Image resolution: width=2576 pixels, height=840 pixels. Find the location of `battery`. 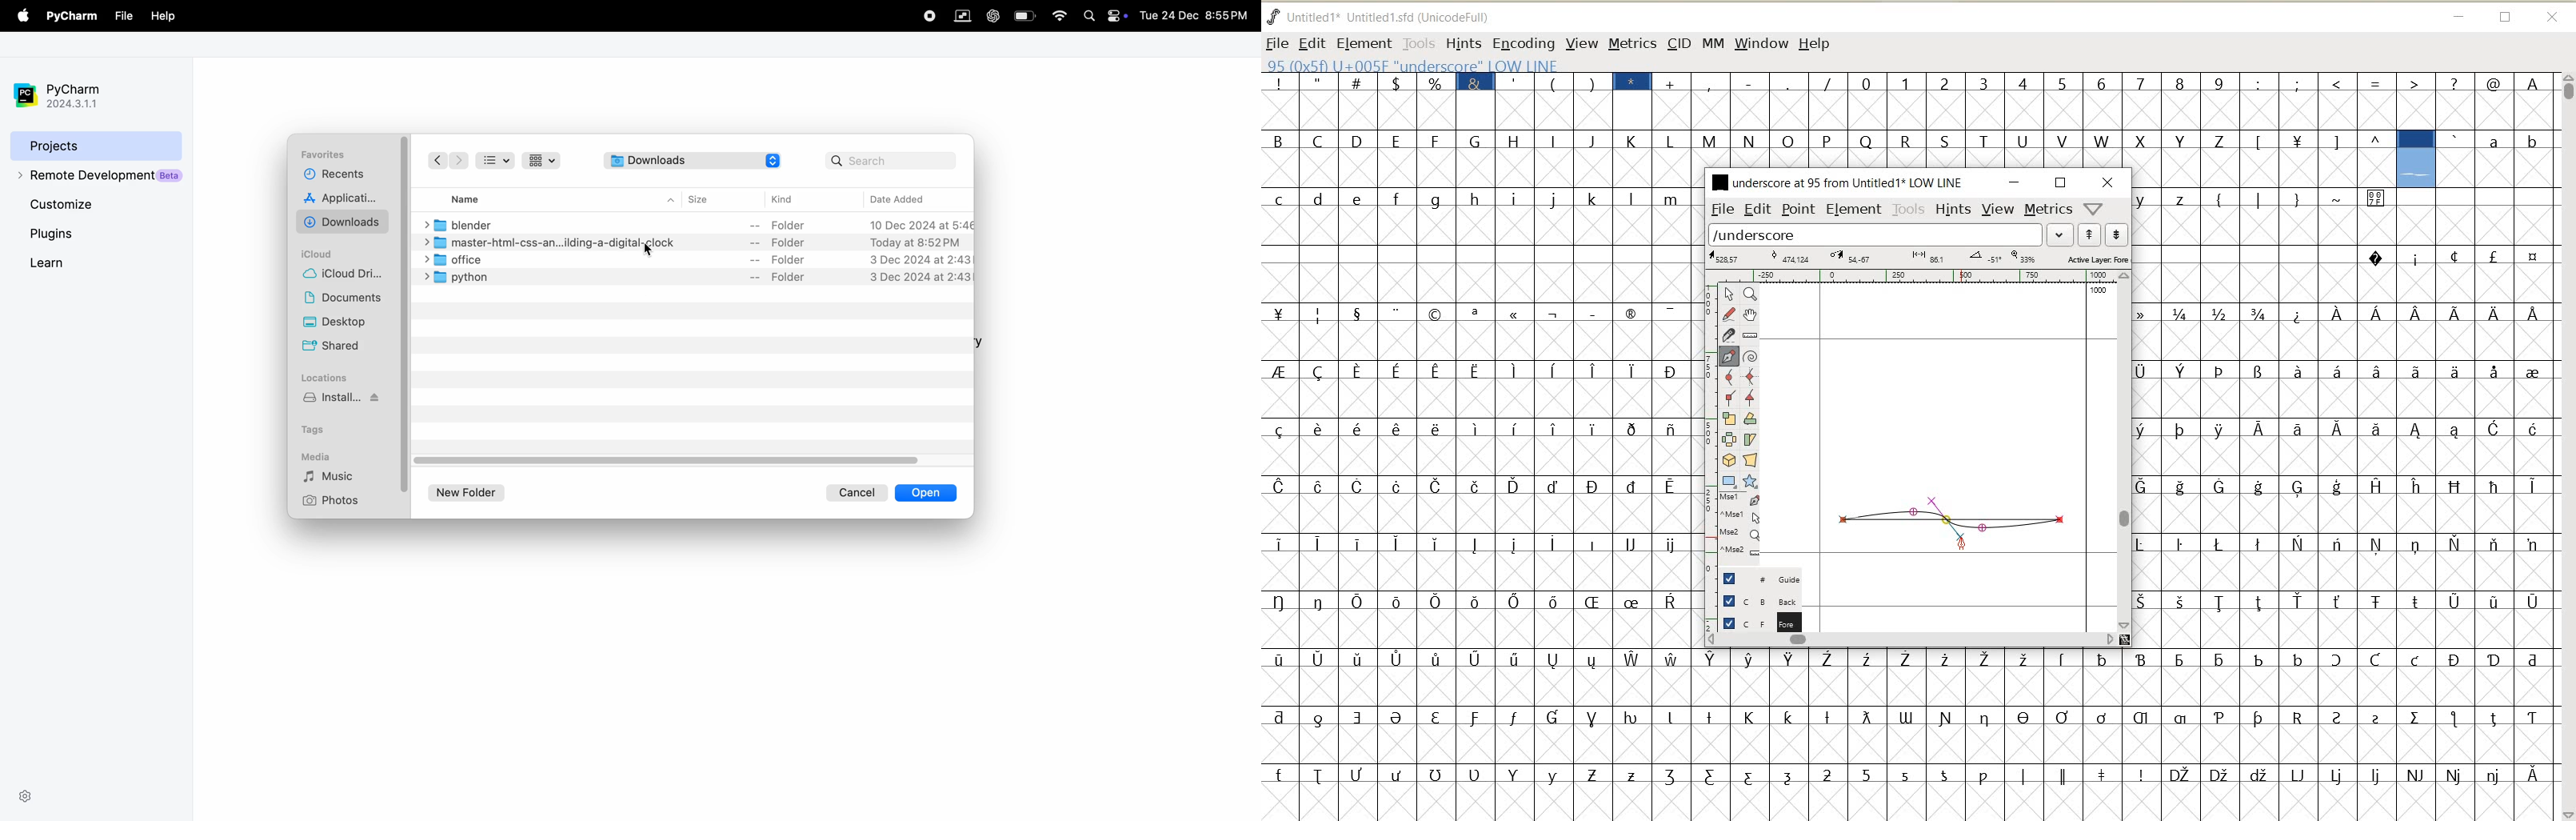

battery is located at coordinates (1025, 15).